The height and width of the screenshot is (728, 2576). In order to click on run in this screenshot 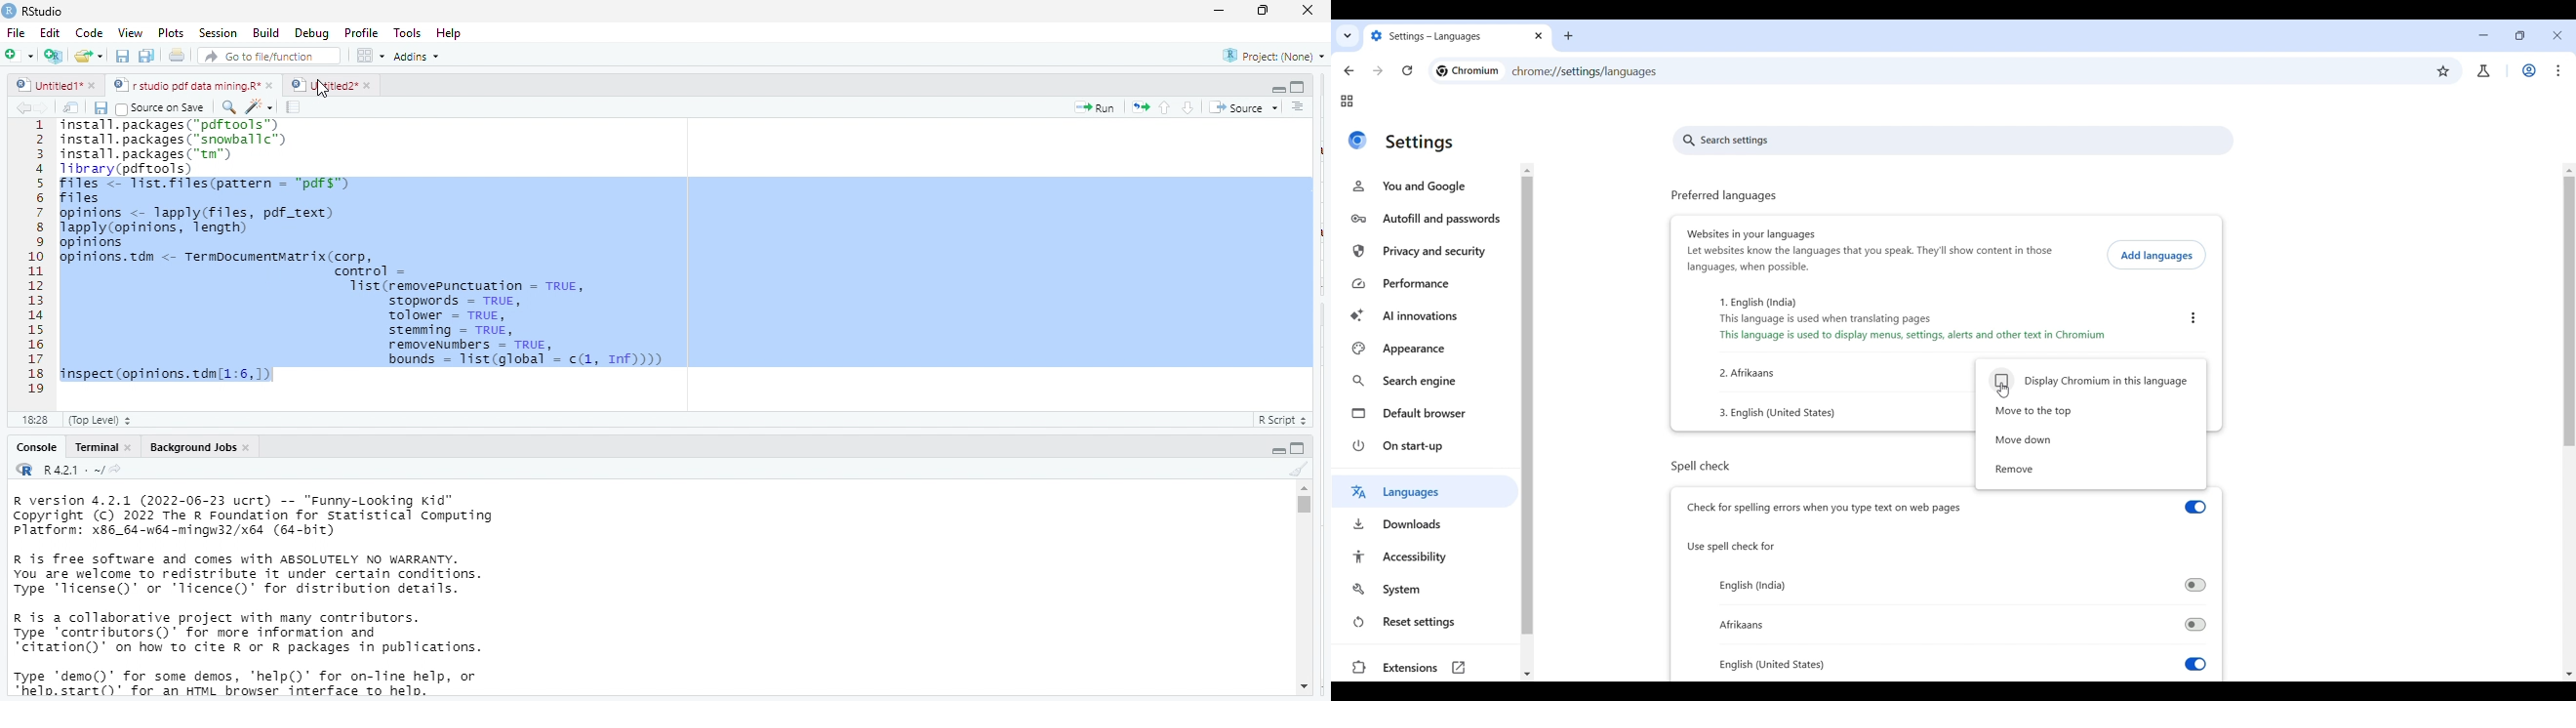, I will do `click(1095, 107)`.